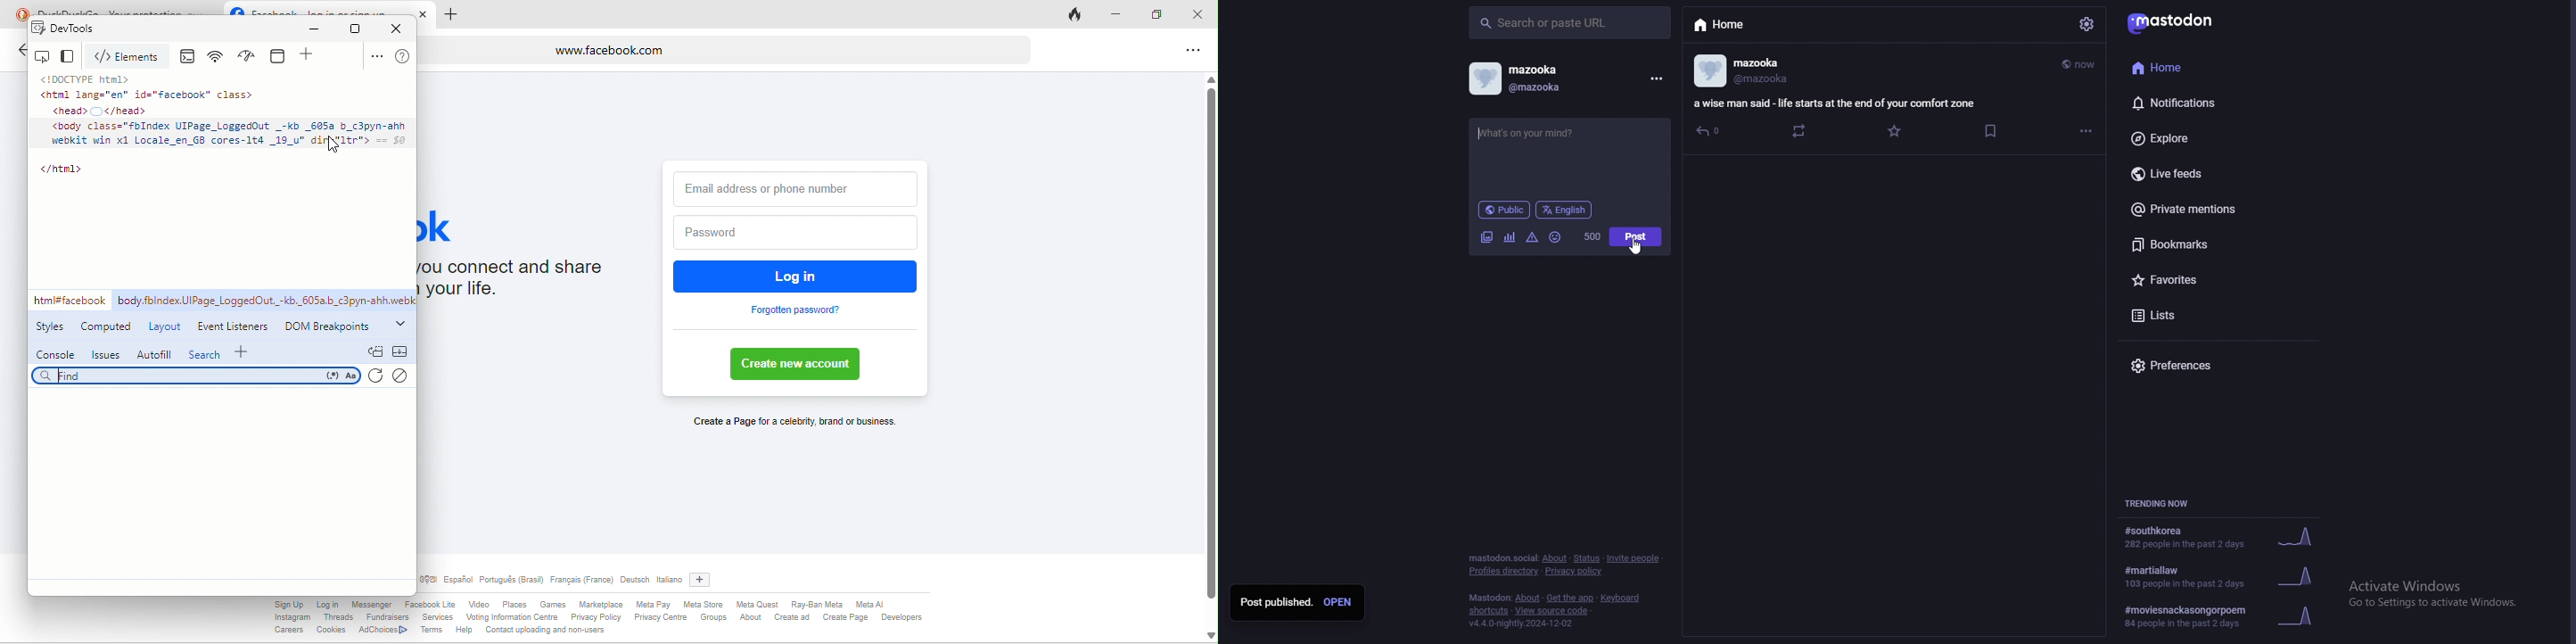 This screenshot has height=644, width=2576. Describe the element at coordinates (1623, 598) in the screenshot. I see `keyboard` at that location.